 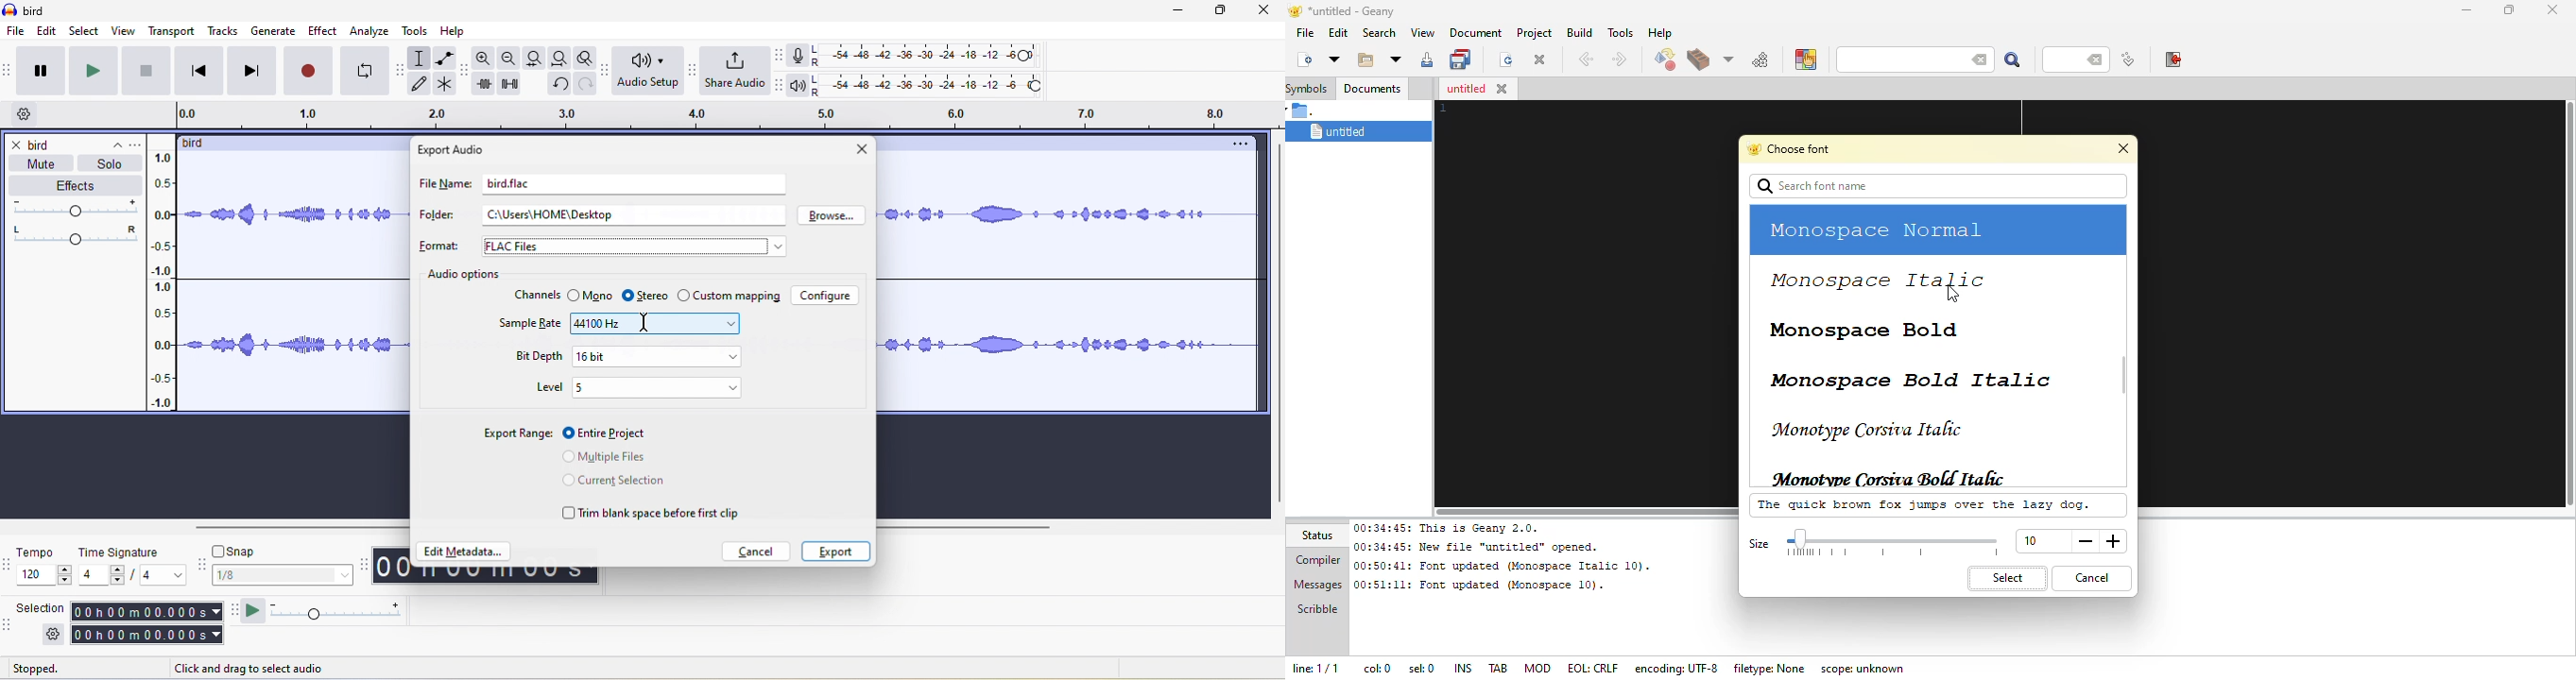 I want to click on view, so click(x=123, y=31).